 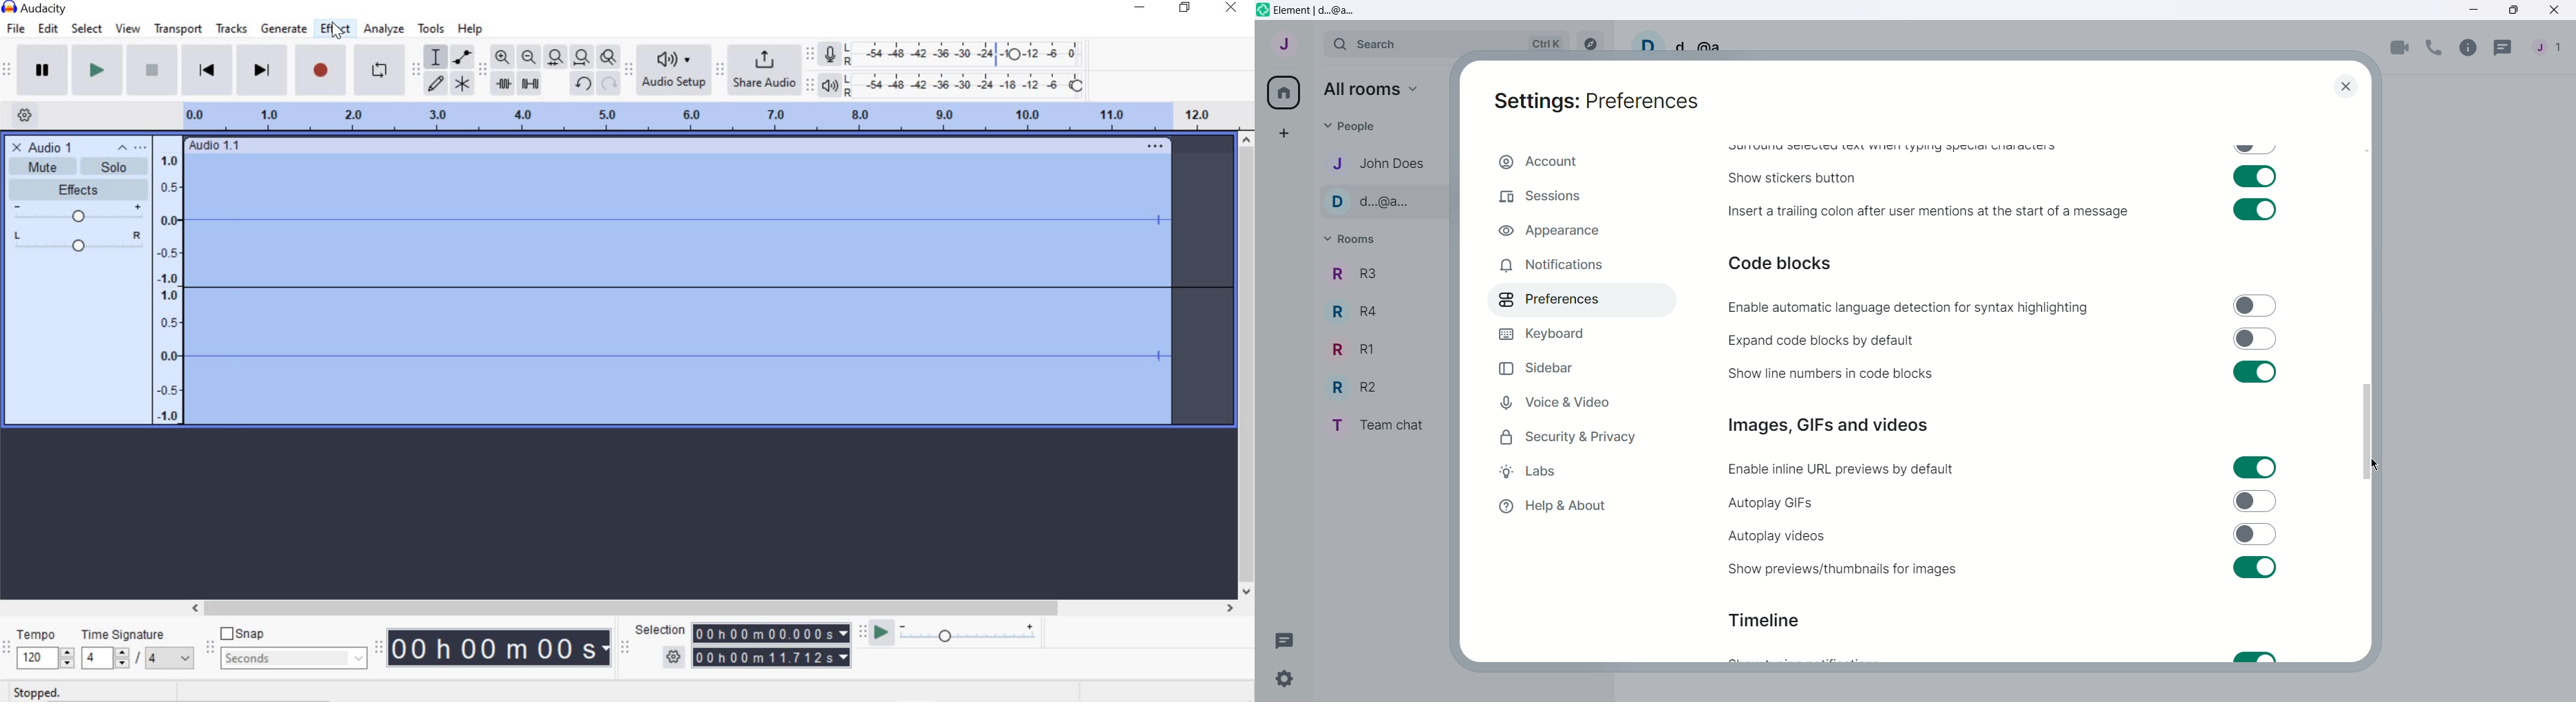 What do you see at coordinates (142, 148) in the screenshot?
I see `Open menu` at bounding box center [142, 148].